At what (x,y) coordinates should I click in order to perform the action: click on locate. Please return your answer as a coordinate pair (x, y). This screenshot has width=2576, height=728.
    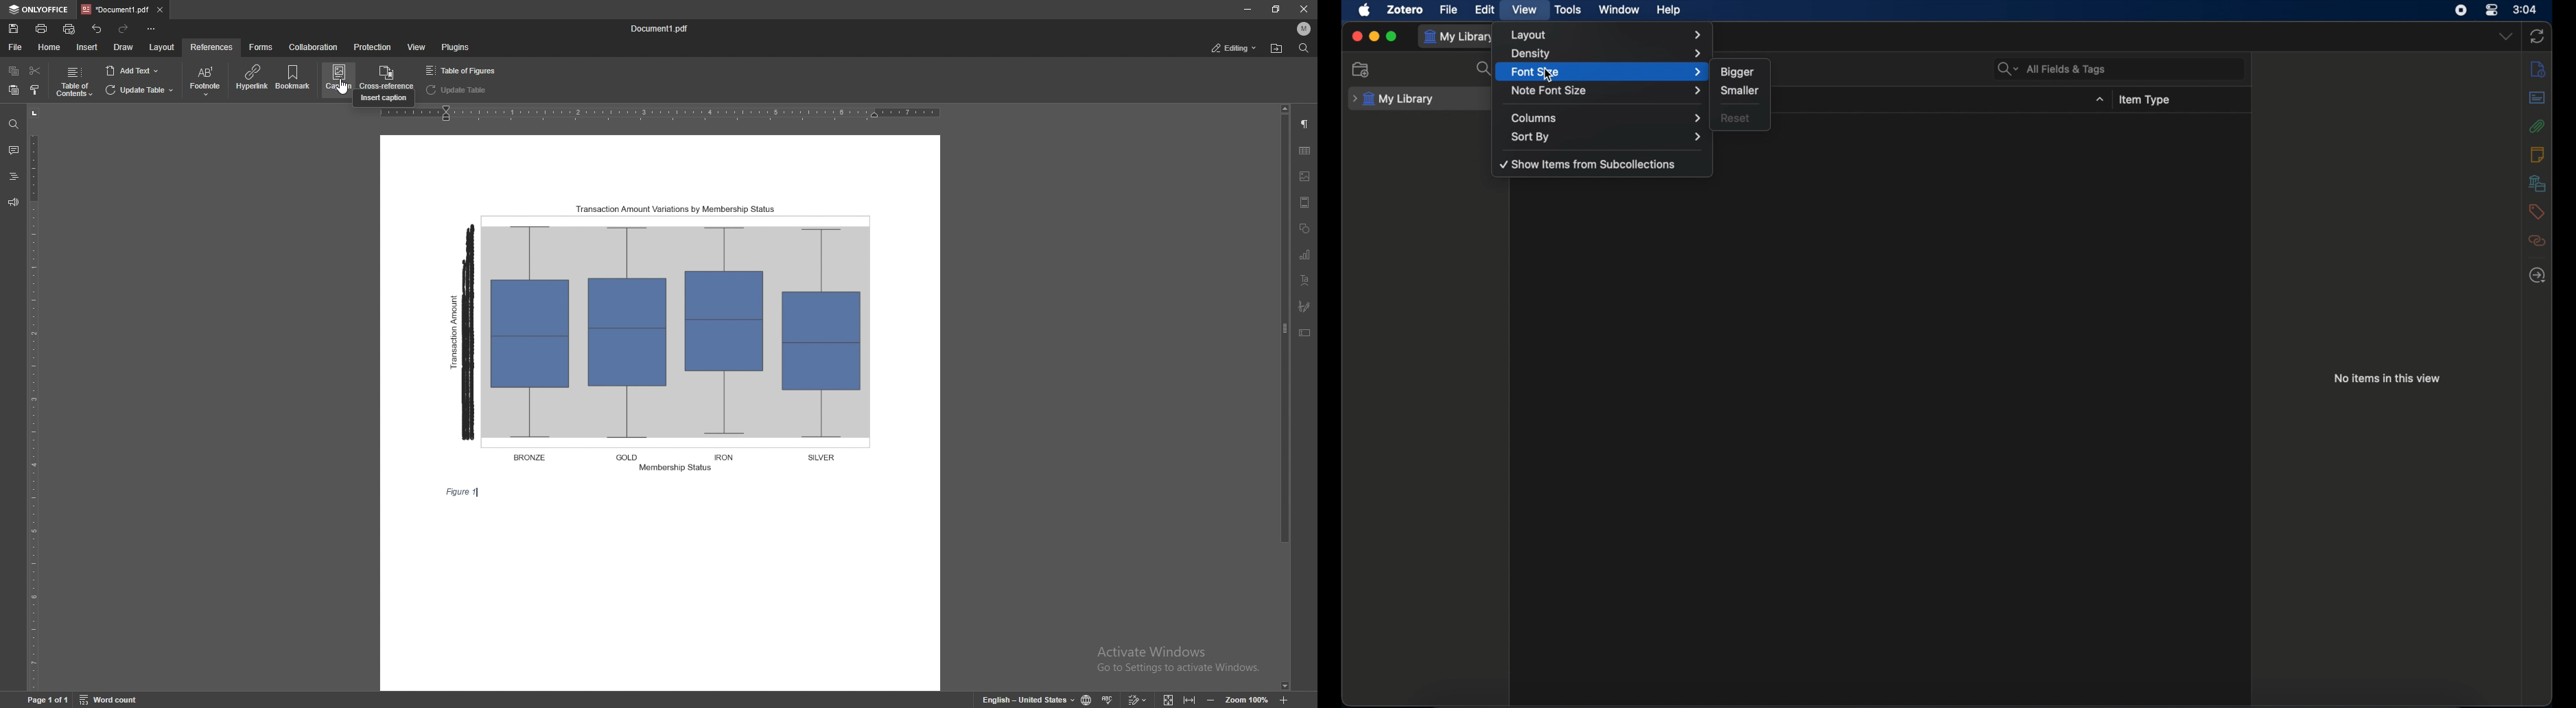
    Looking at the image, I should click on (2538, 275).